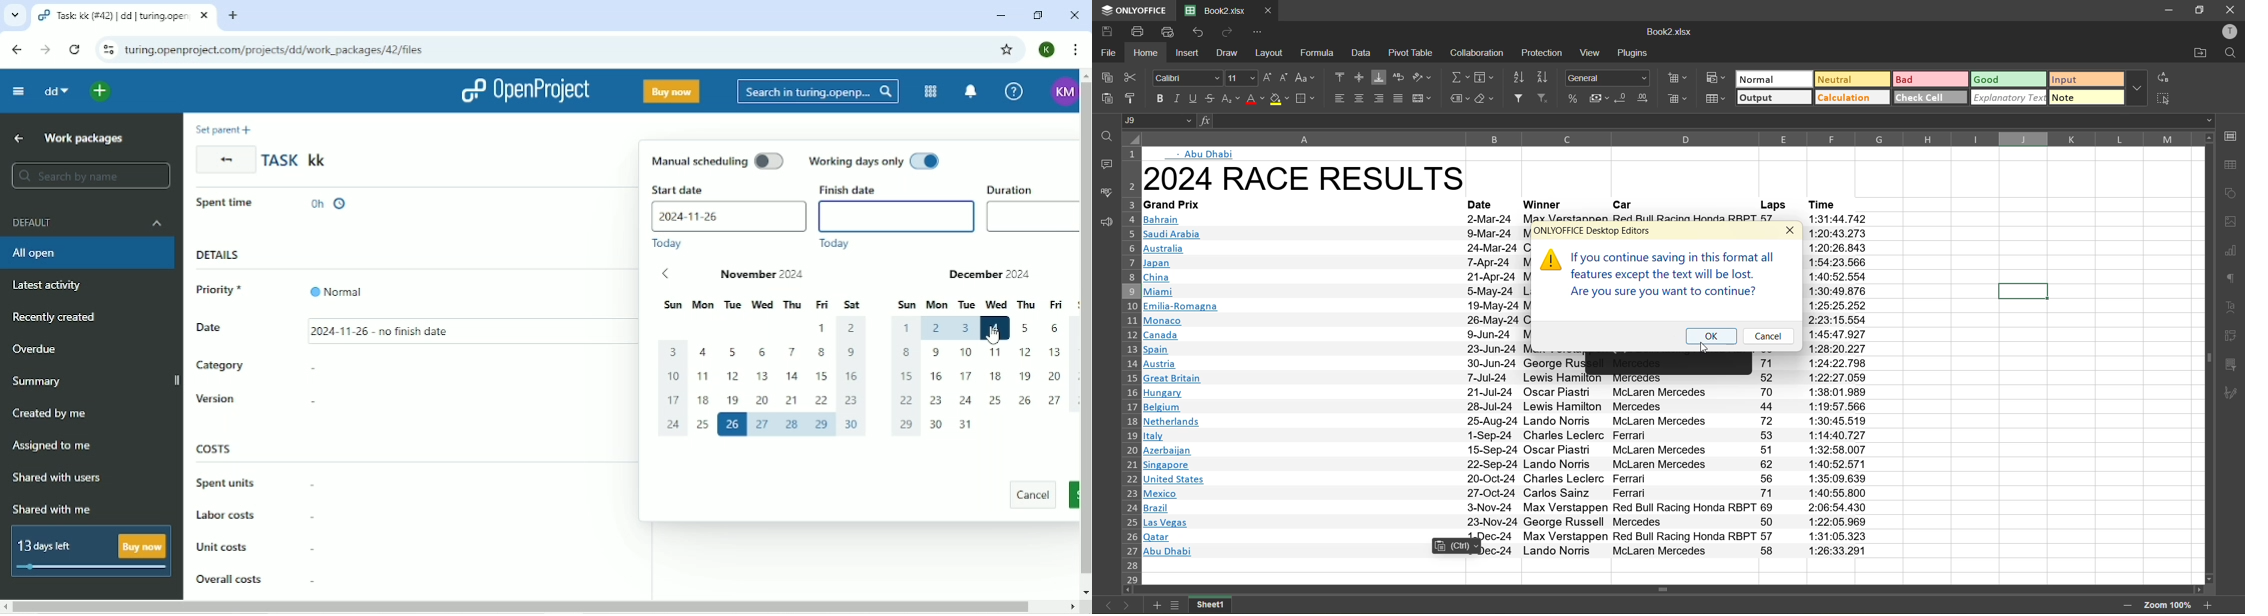 This screenshot has height=616, width=2268. What do you see at coordinates (1106, 99) in the screenshot?
I see `paste` at bounding box center [1106, 99].